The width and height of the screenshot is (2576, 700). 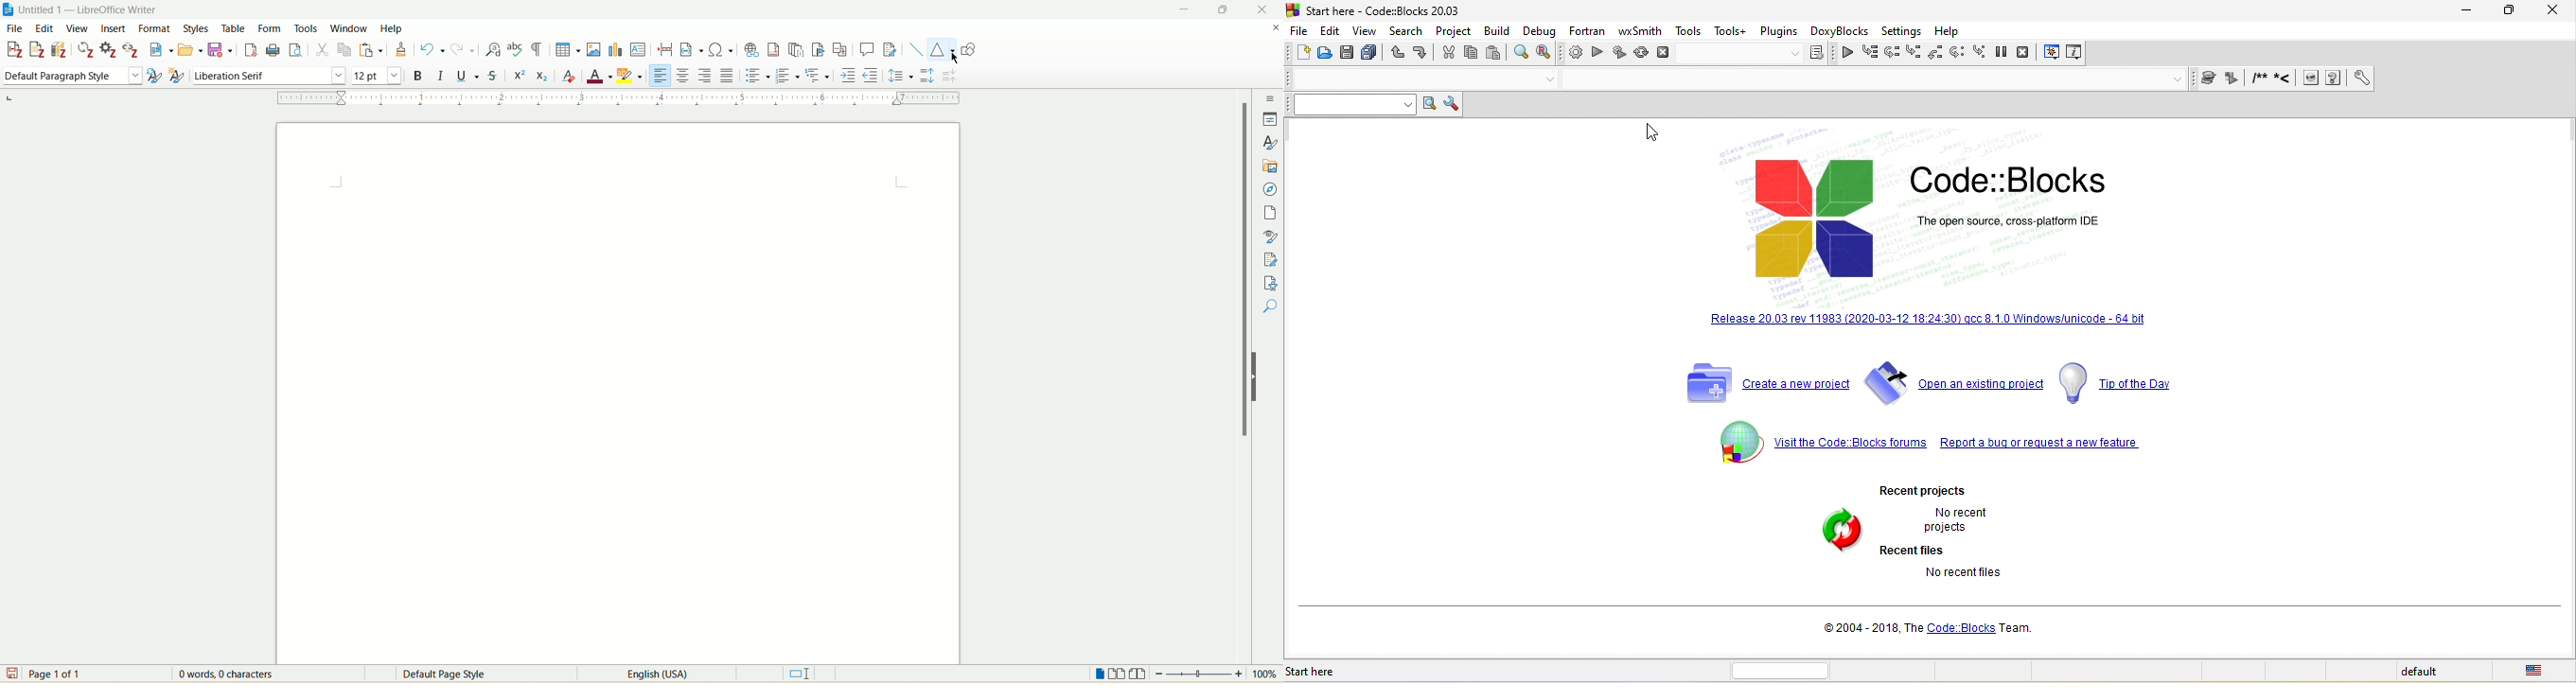 I want to click on super script, so click(x=518, y=75).